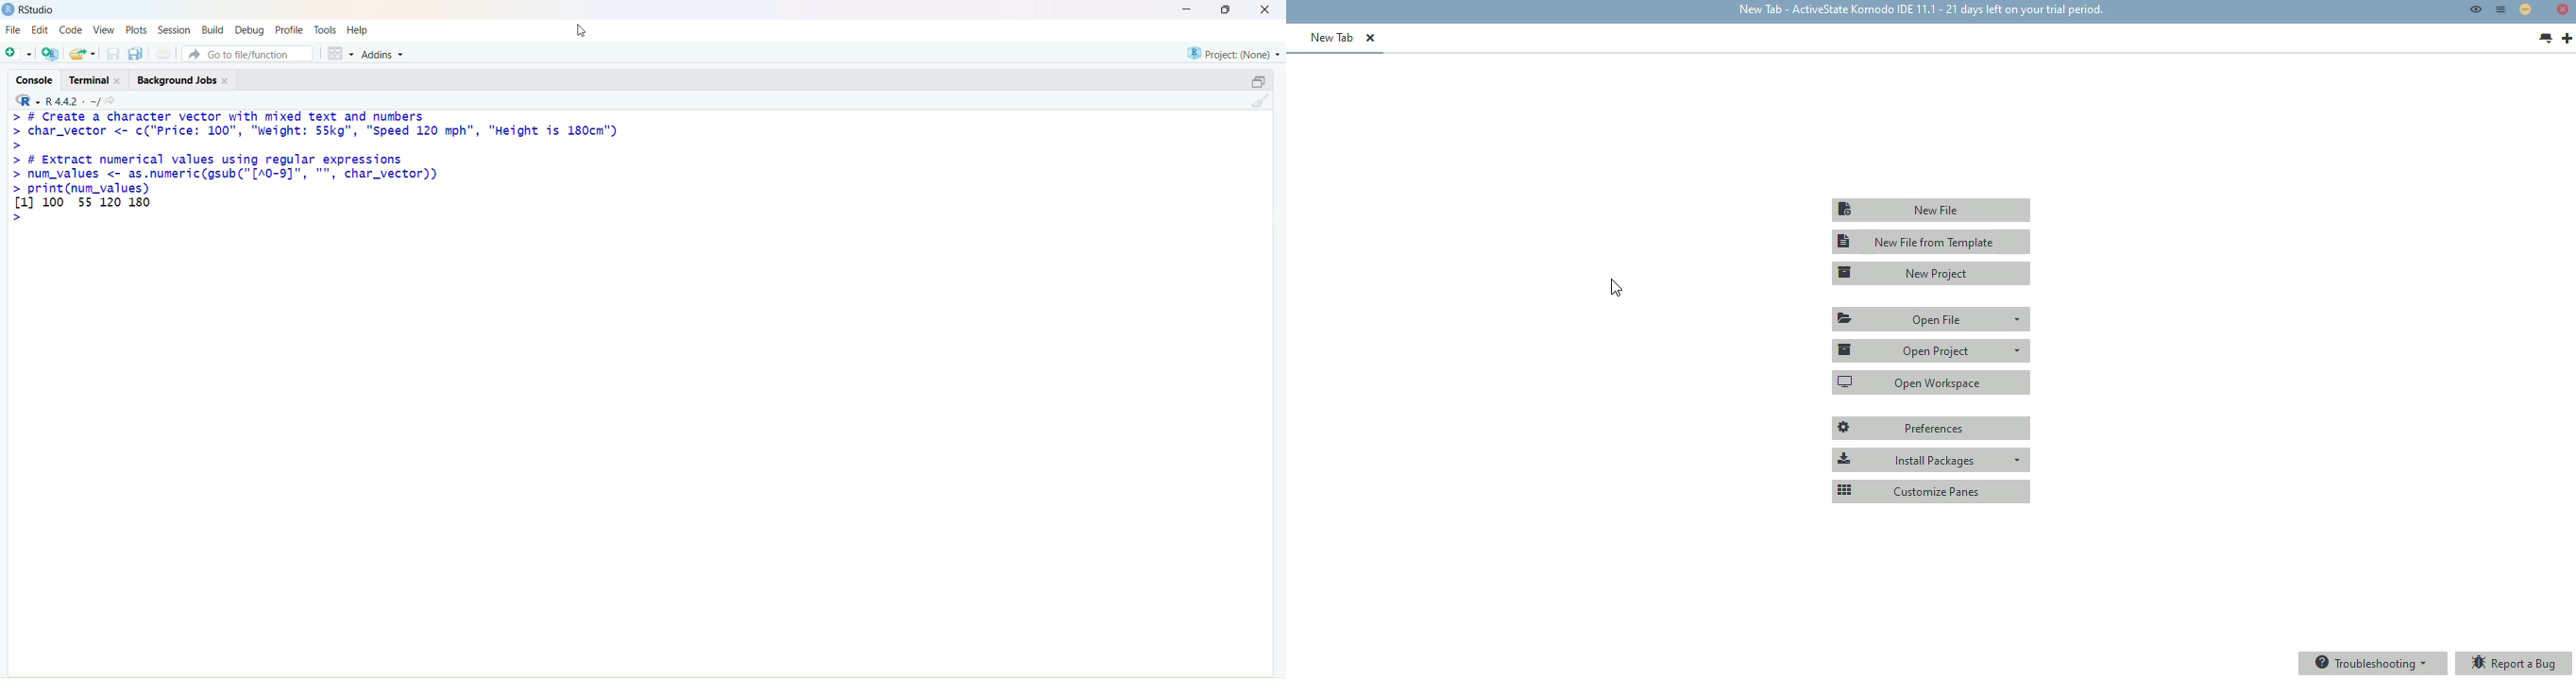 The width and height of the screenshot is (2576, 700). Describe the element at coordinates (225, 81) in the screenshot. I see `close` at that location.